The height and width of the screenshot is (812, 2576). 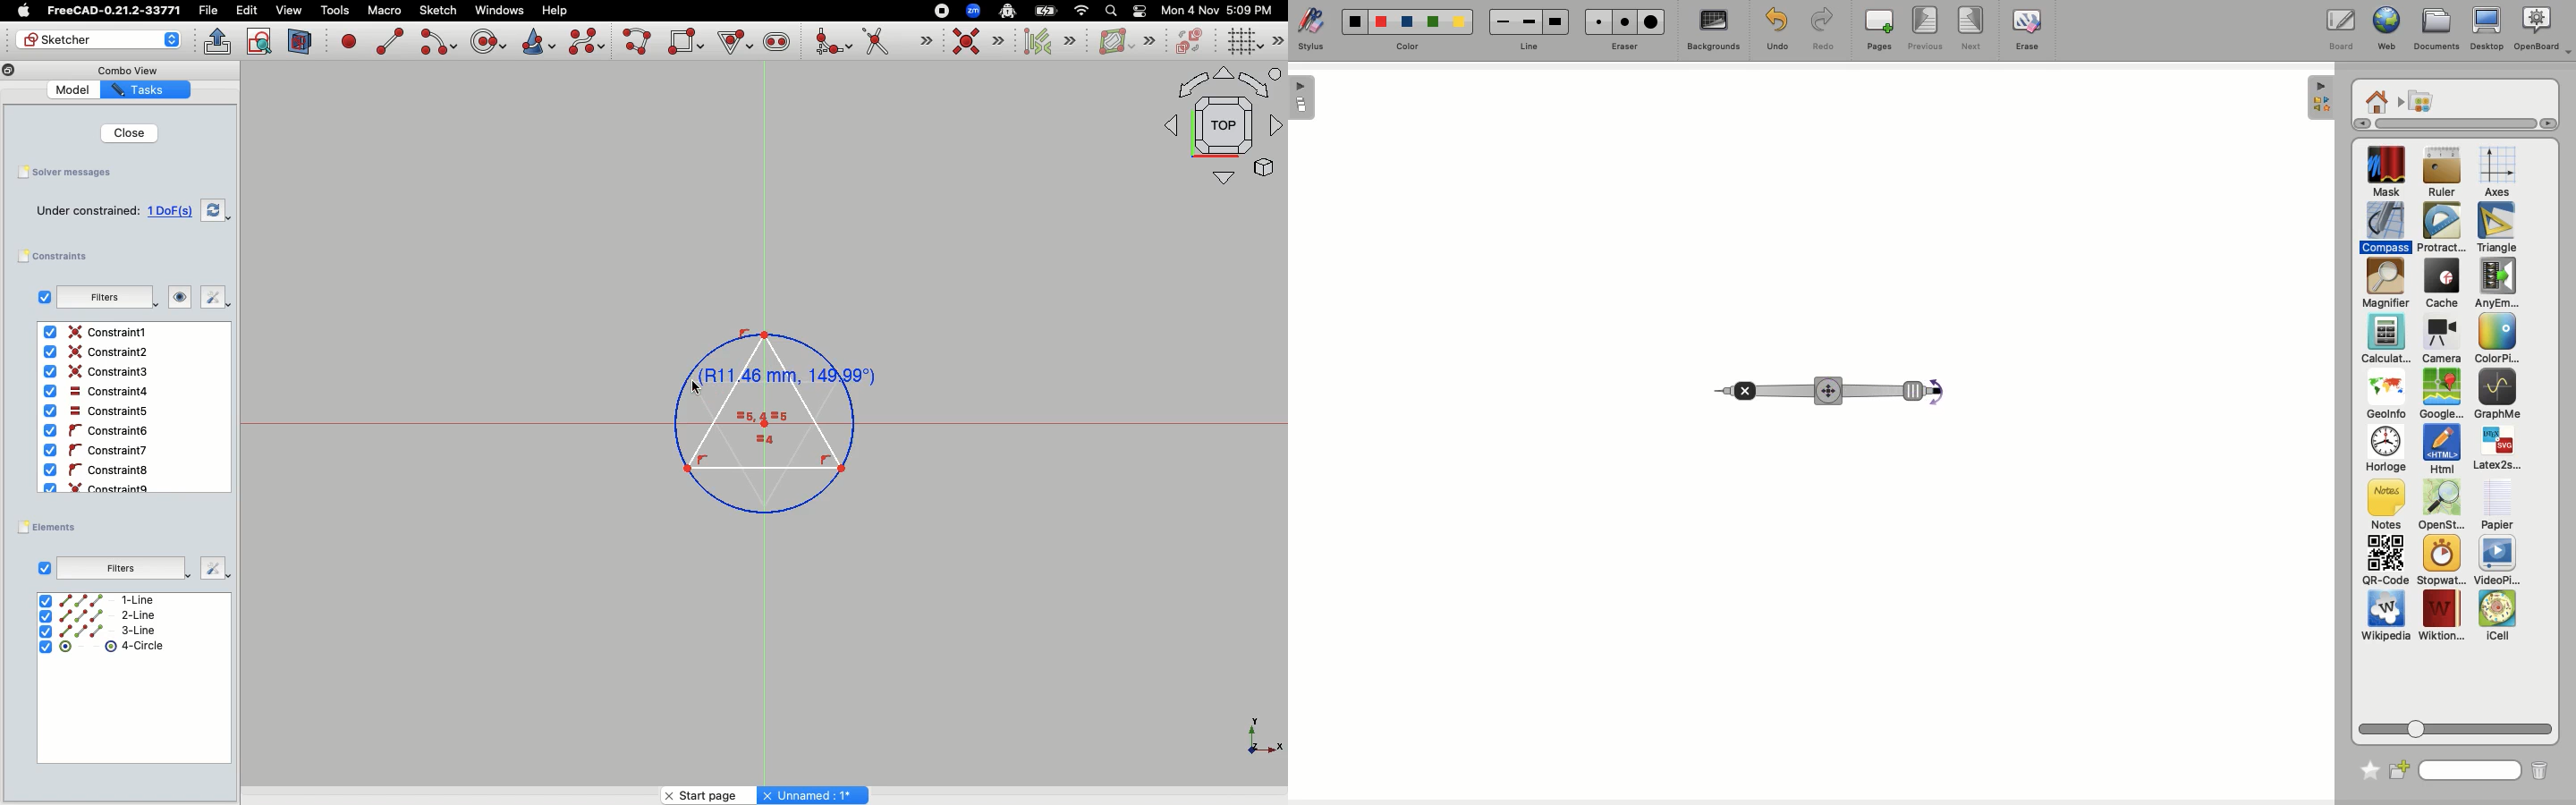 I want to click on Toggle grid, so click(x=1242, y=42).